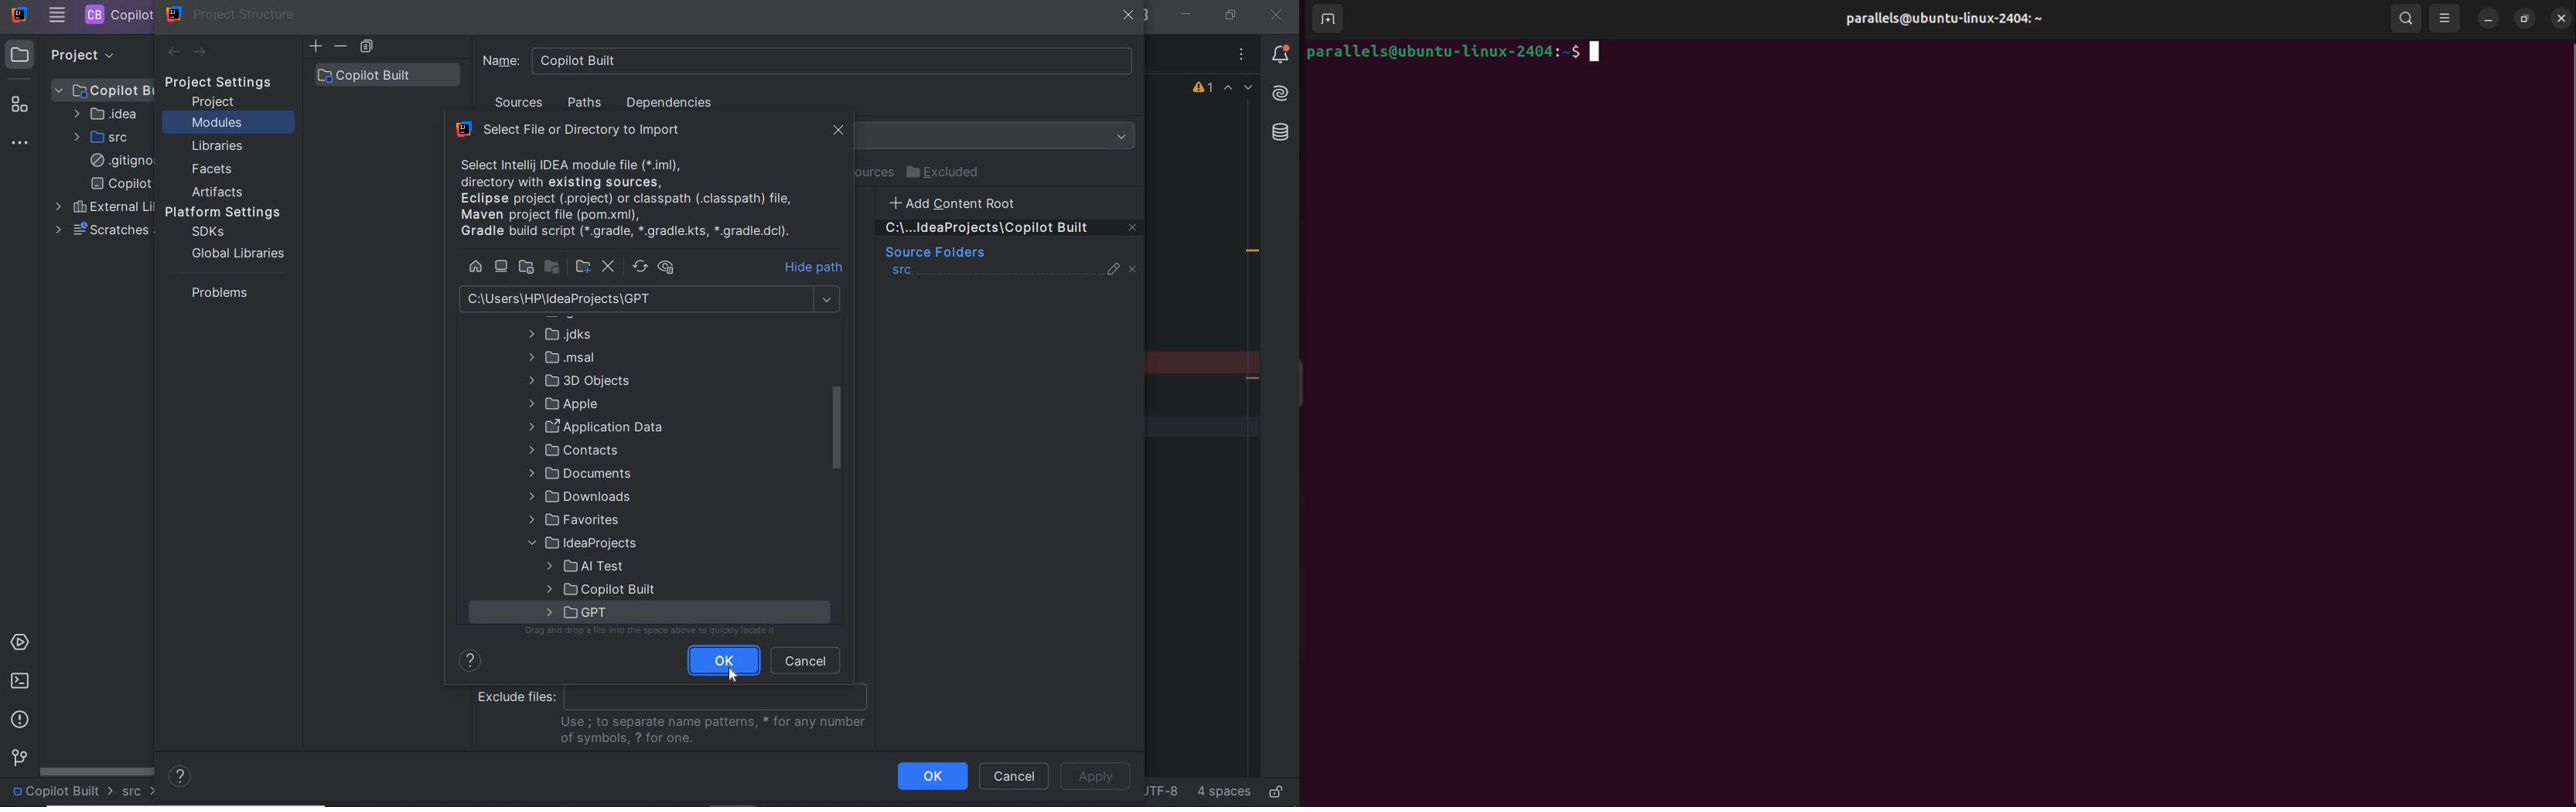 The image size is (2576, 812). I want to click on show help contents, so click(469, 664).